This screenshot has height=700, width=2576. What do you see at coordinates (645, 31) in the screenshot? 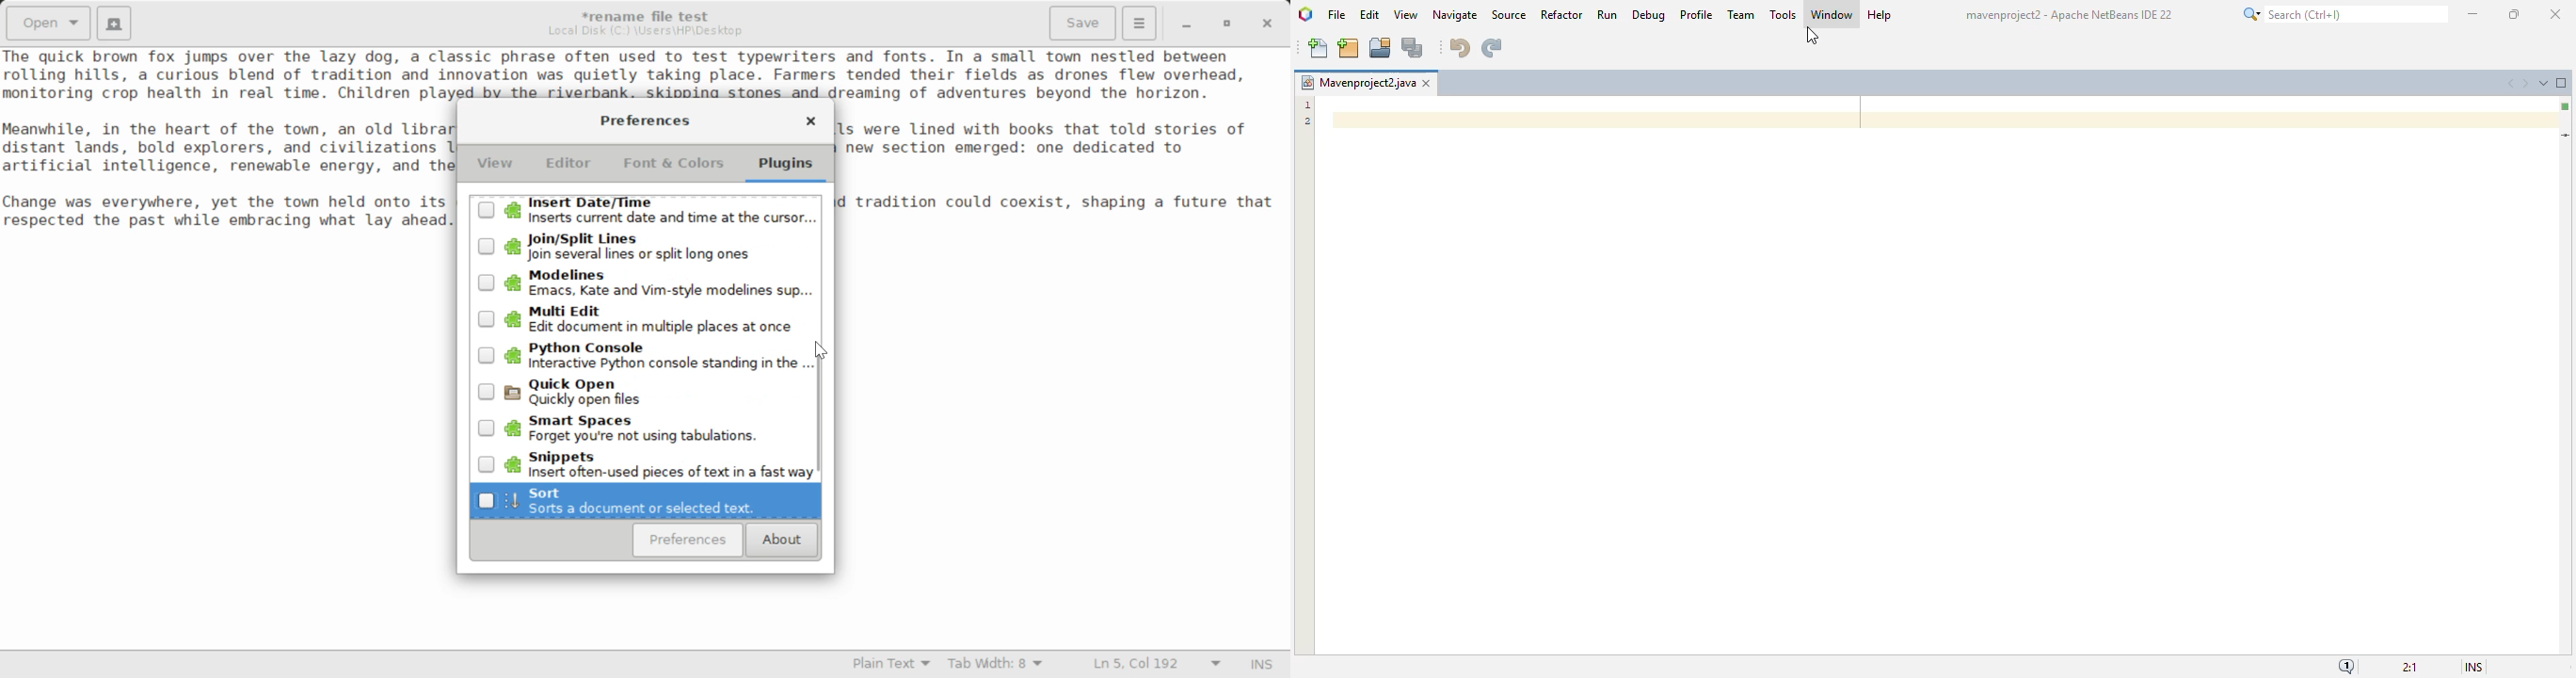
I see `File Location` at bounding box center [645, 31].